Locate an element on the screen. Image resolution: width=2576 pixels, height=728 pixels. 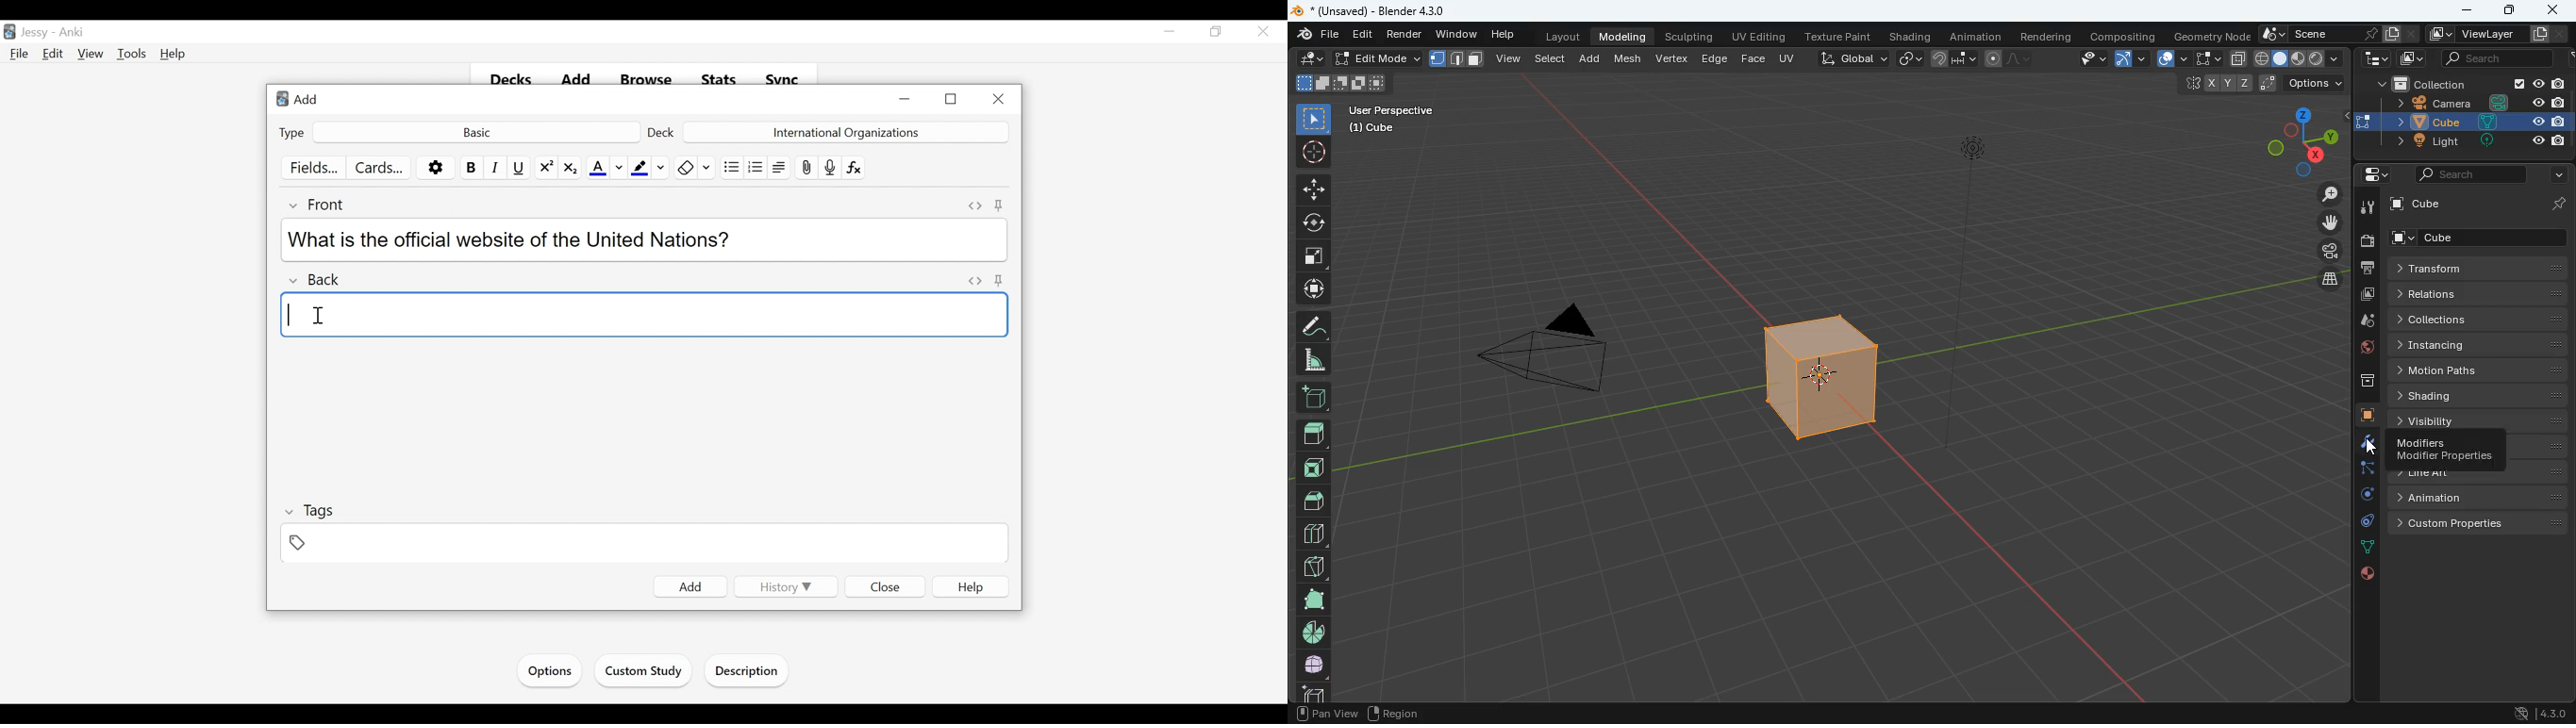
Selecting Formatting to Remove is located at coordinates (706, 167).